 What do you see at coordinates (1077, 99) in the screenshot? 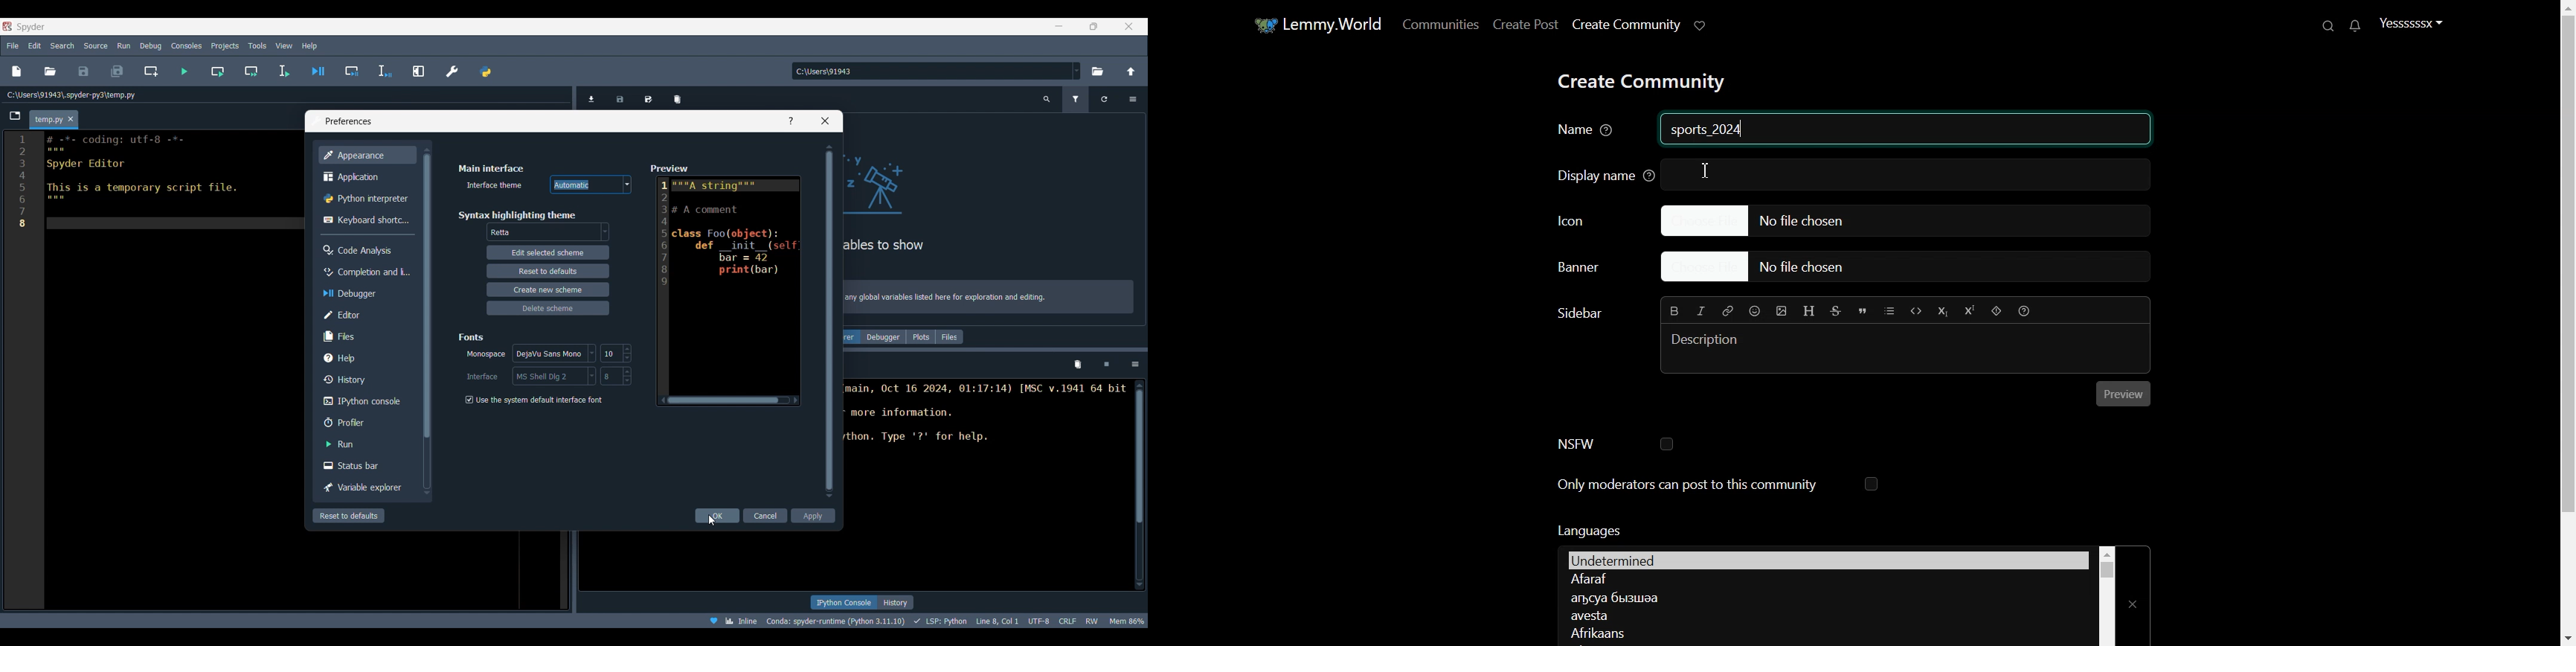
I see `Filter variables, current selection` at bounding box center [1077, 99].